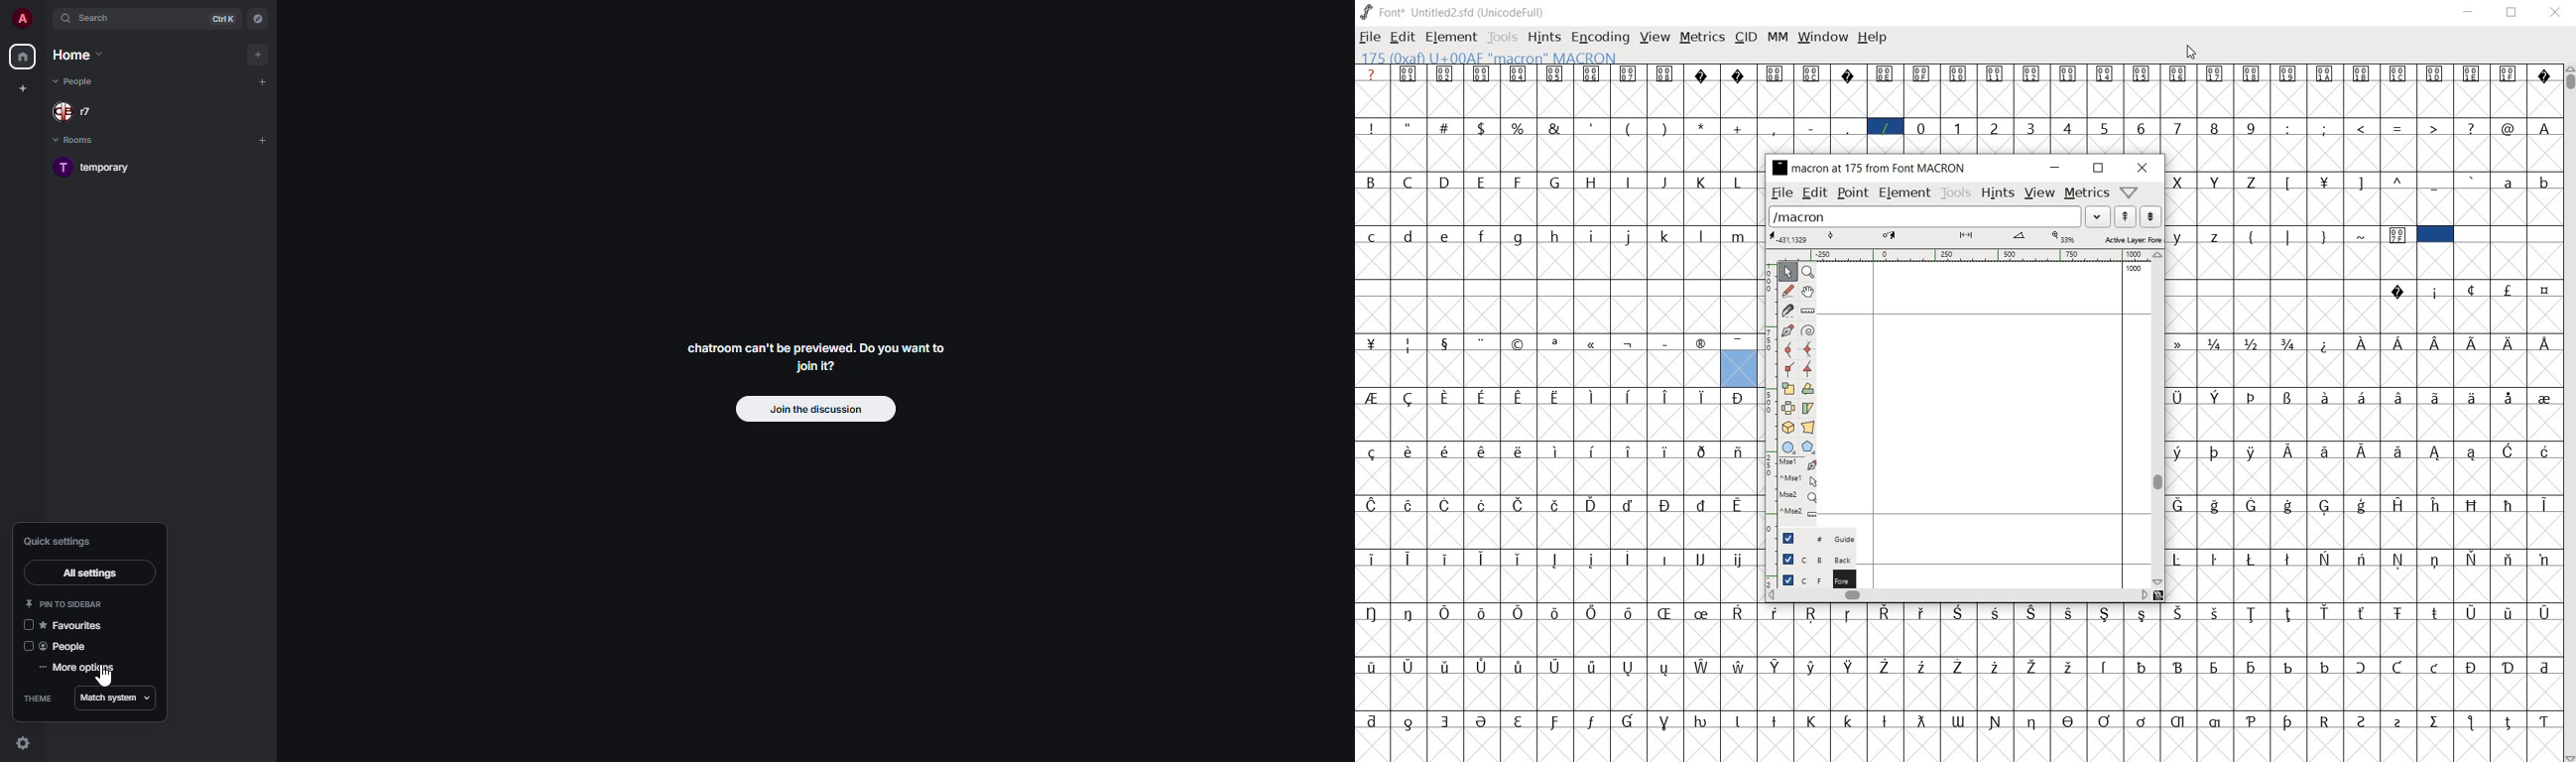  Describe the element at coordinates (2324, 451) in the screenshot. I see `Symbol` at that location.